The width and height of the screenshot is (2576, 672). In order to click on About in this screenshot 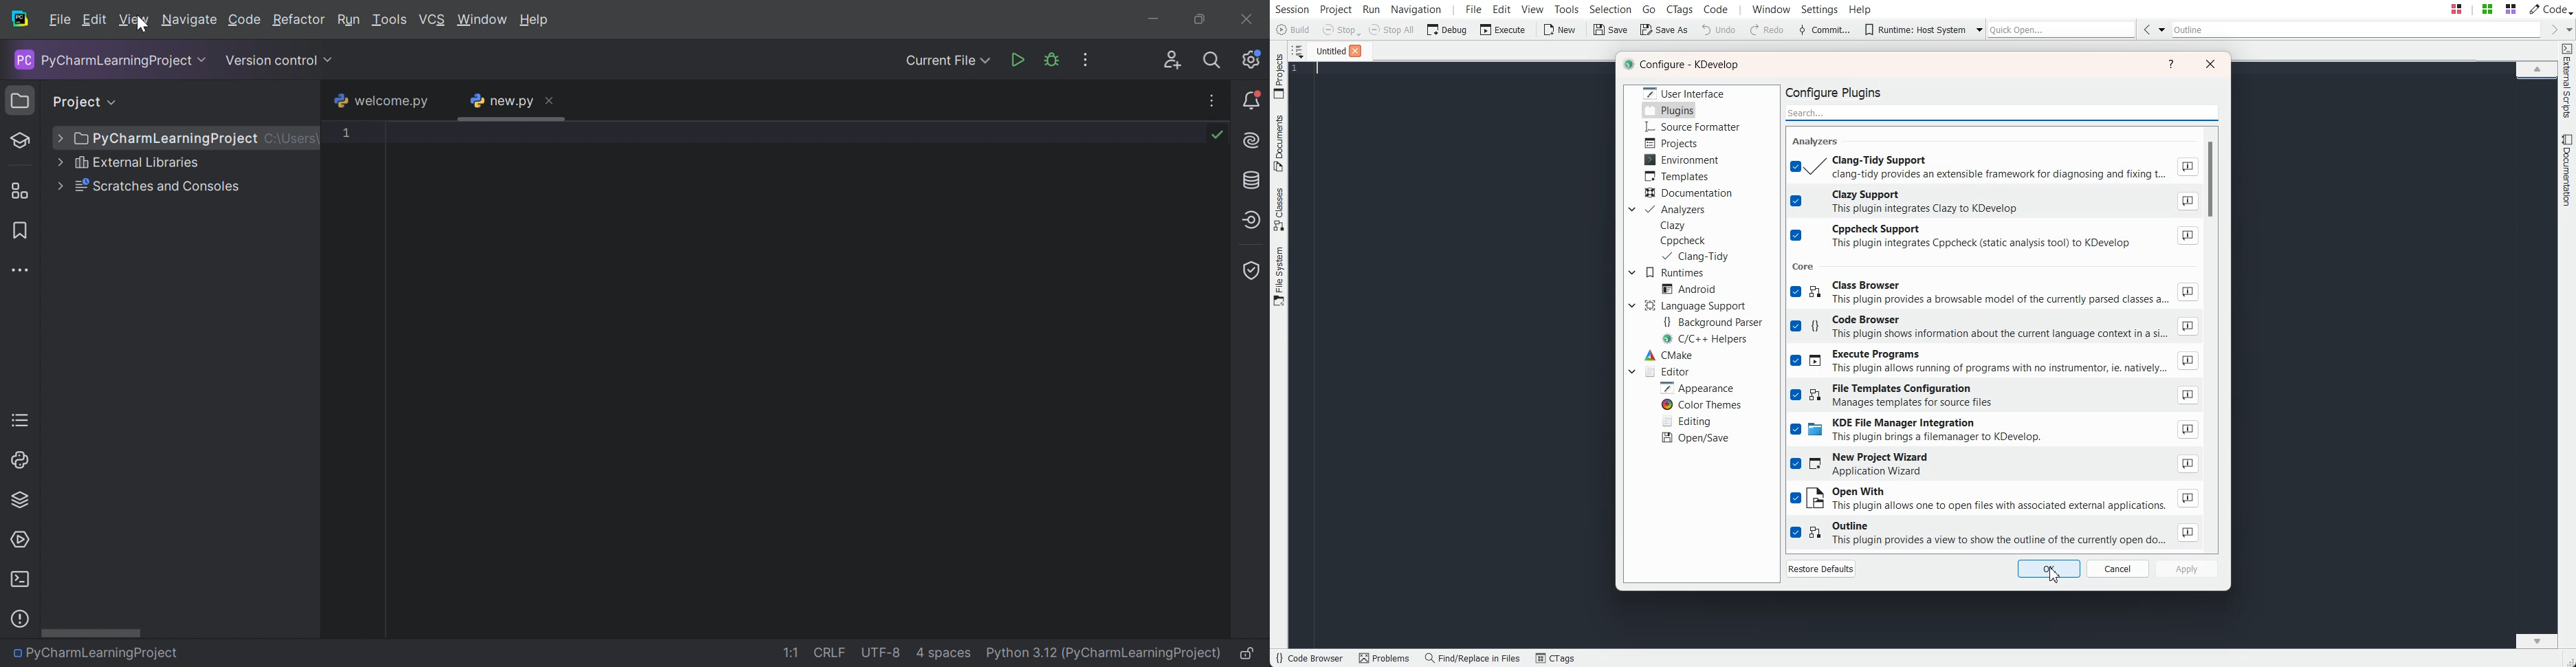, I will do `click(2188, 327)`.